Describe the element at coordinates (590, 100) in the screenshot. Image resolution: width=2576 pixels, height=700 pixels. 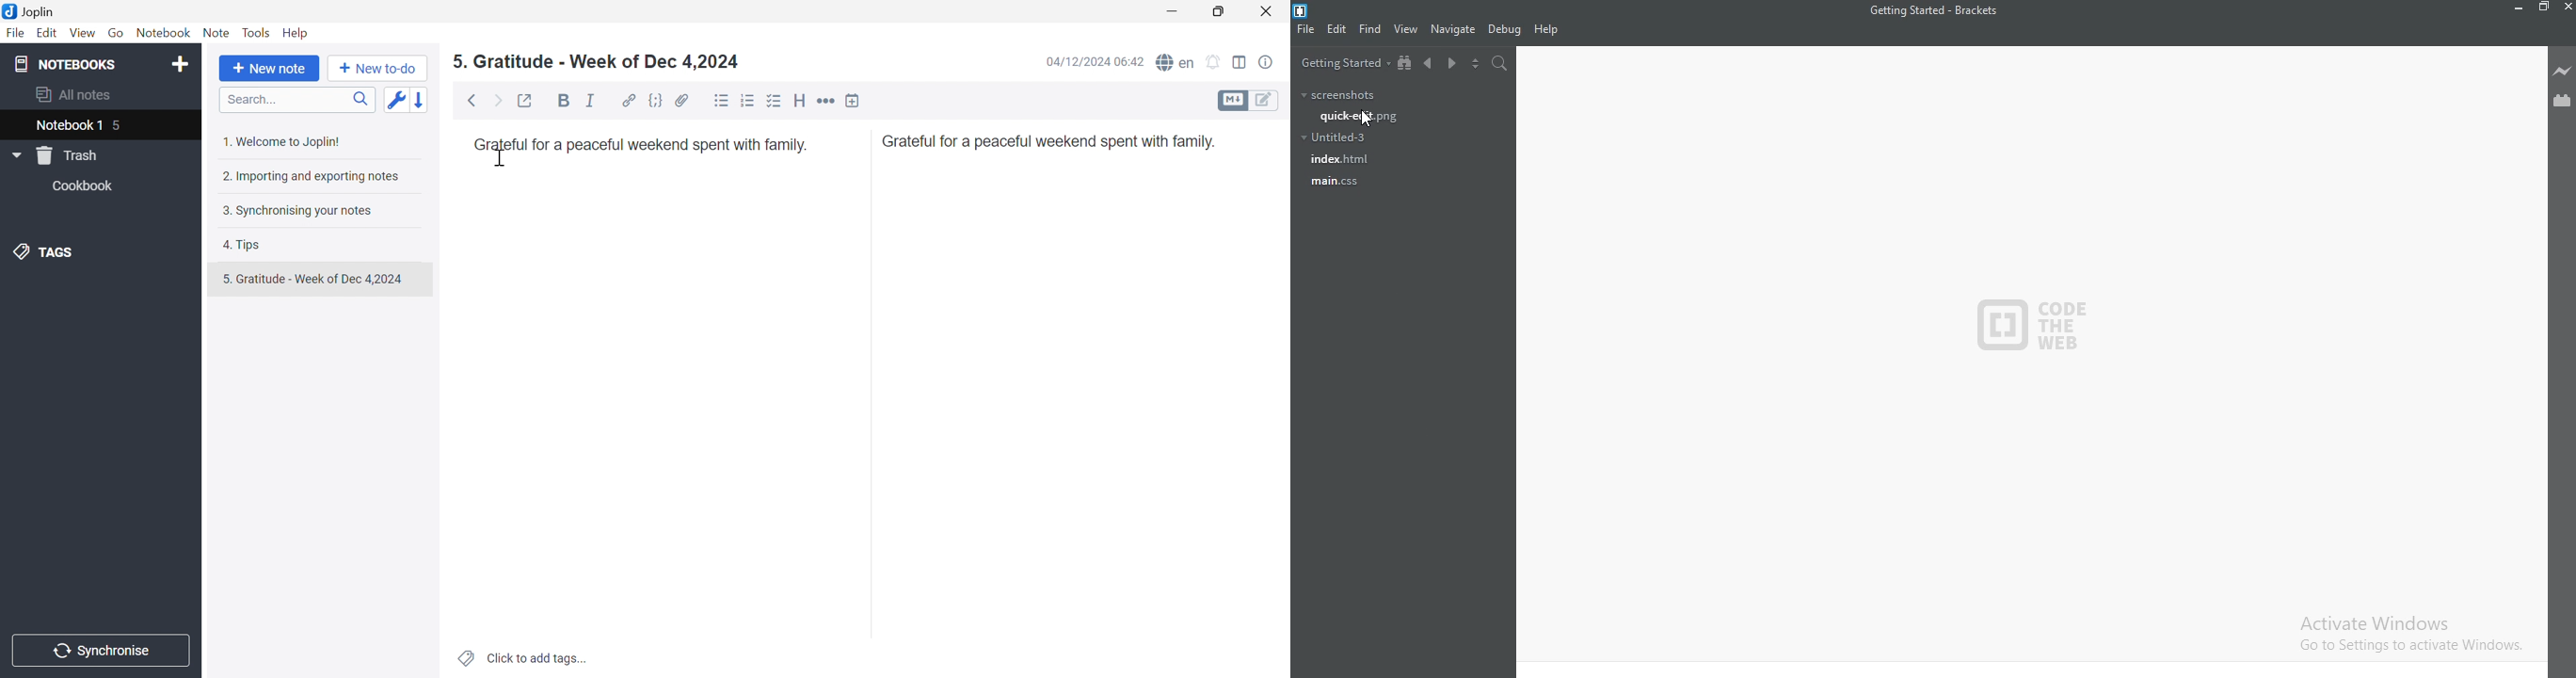
I see `Italic` at that location.